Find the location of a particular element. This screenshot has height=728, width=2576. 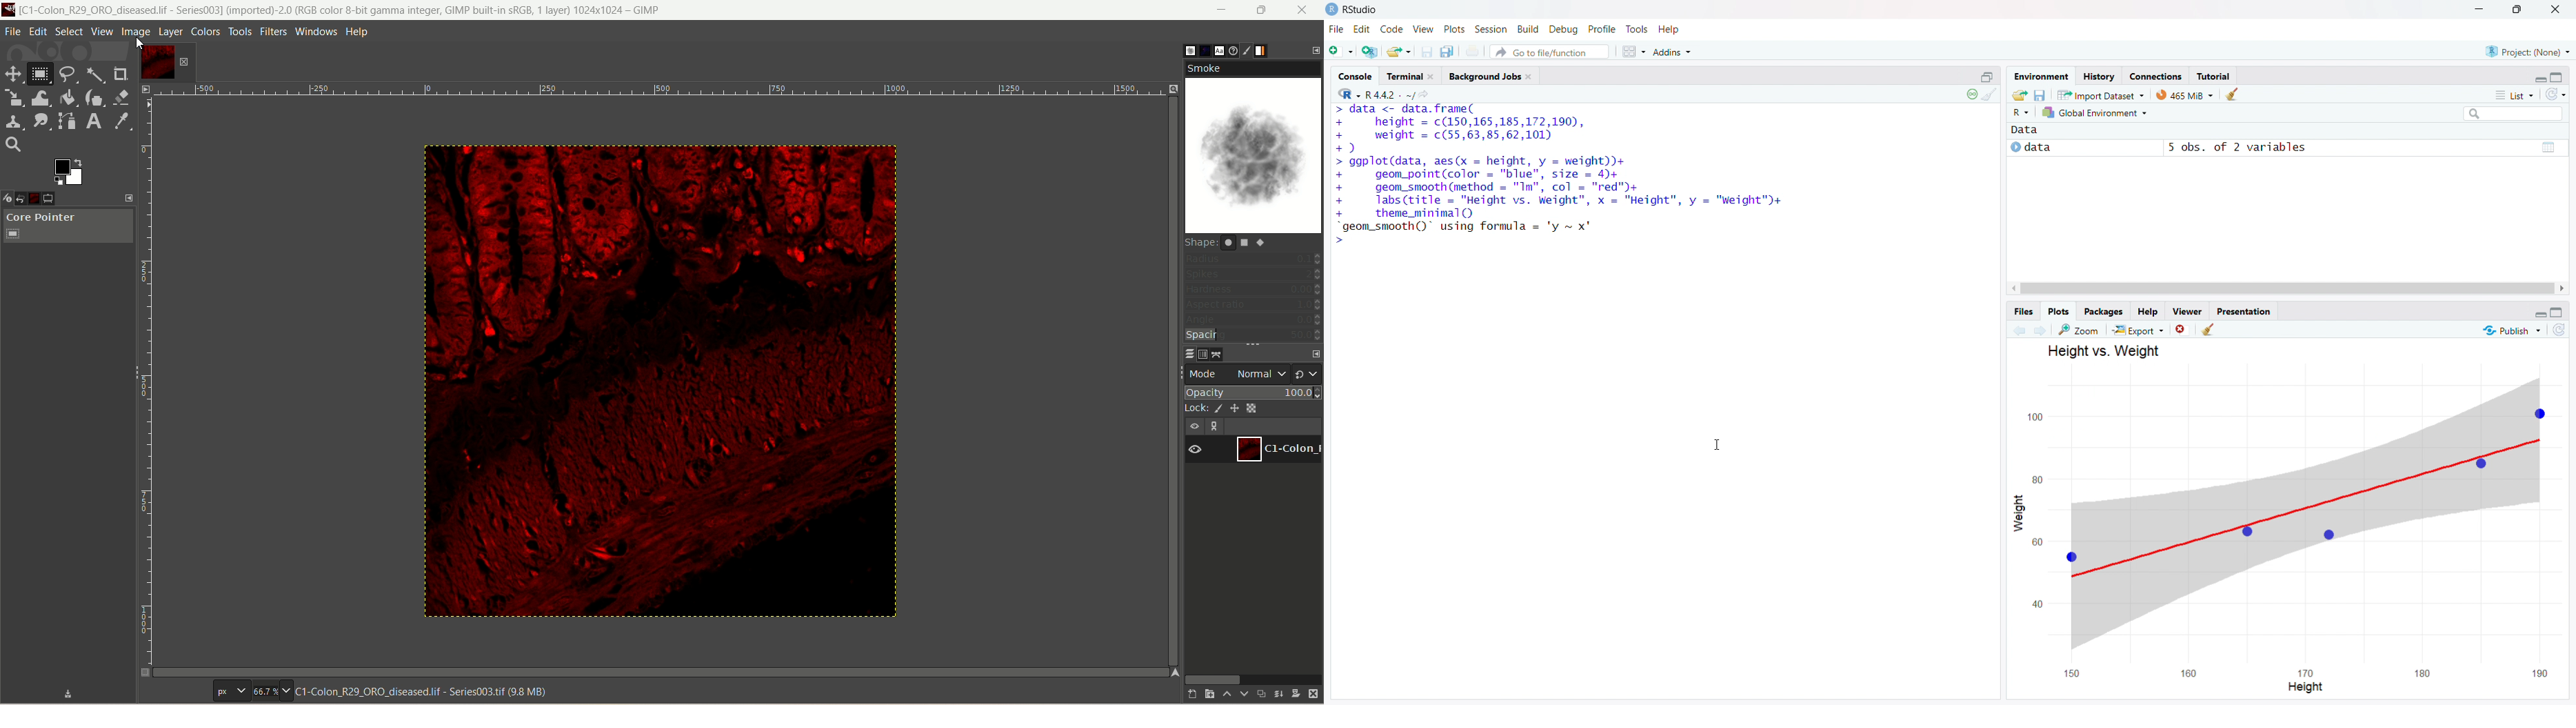

“geom_smooth()" using formula = 'y ~ x' is located at coordinates (1467, 227).